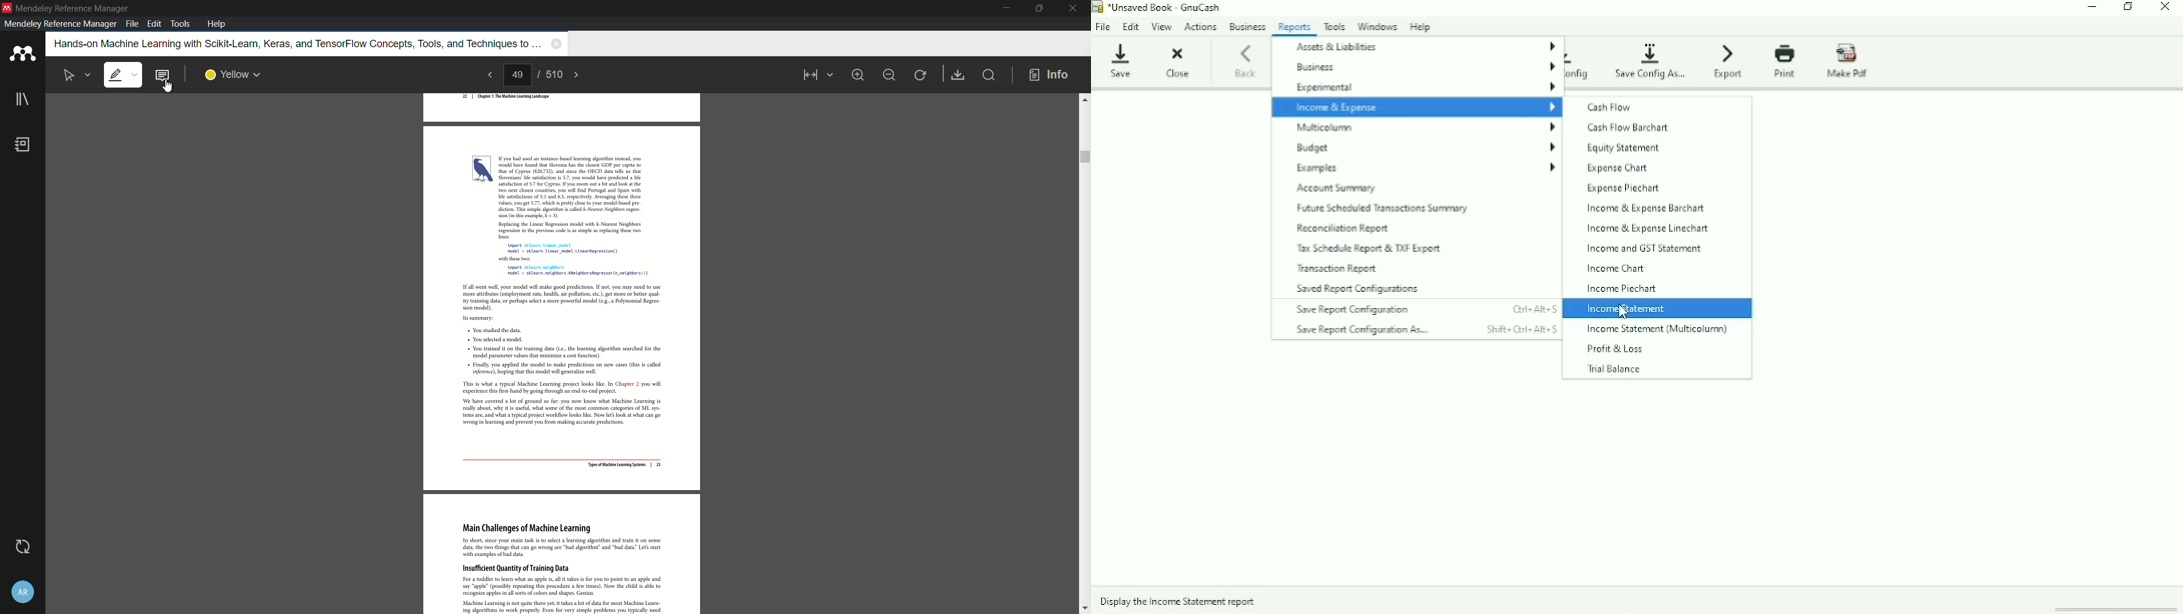  I want to click on current page, so click(518, 76).